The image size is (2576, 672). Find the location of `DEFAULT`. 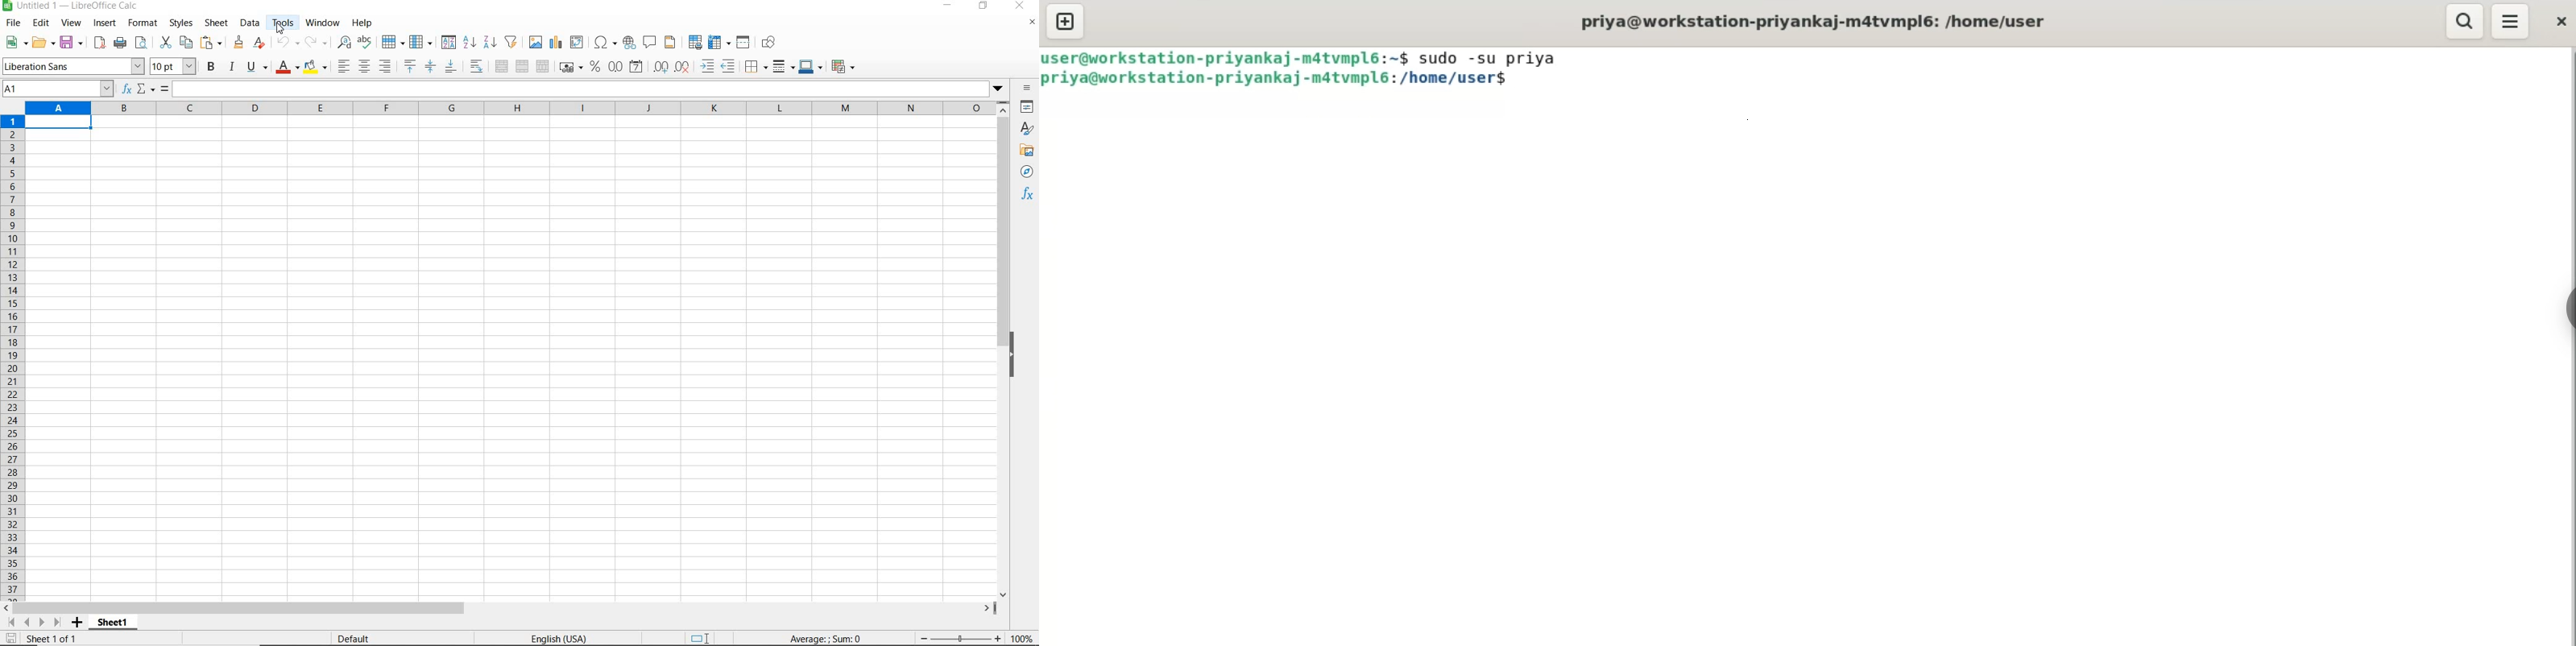

DEFAULT is located at coordinates (352, 637).